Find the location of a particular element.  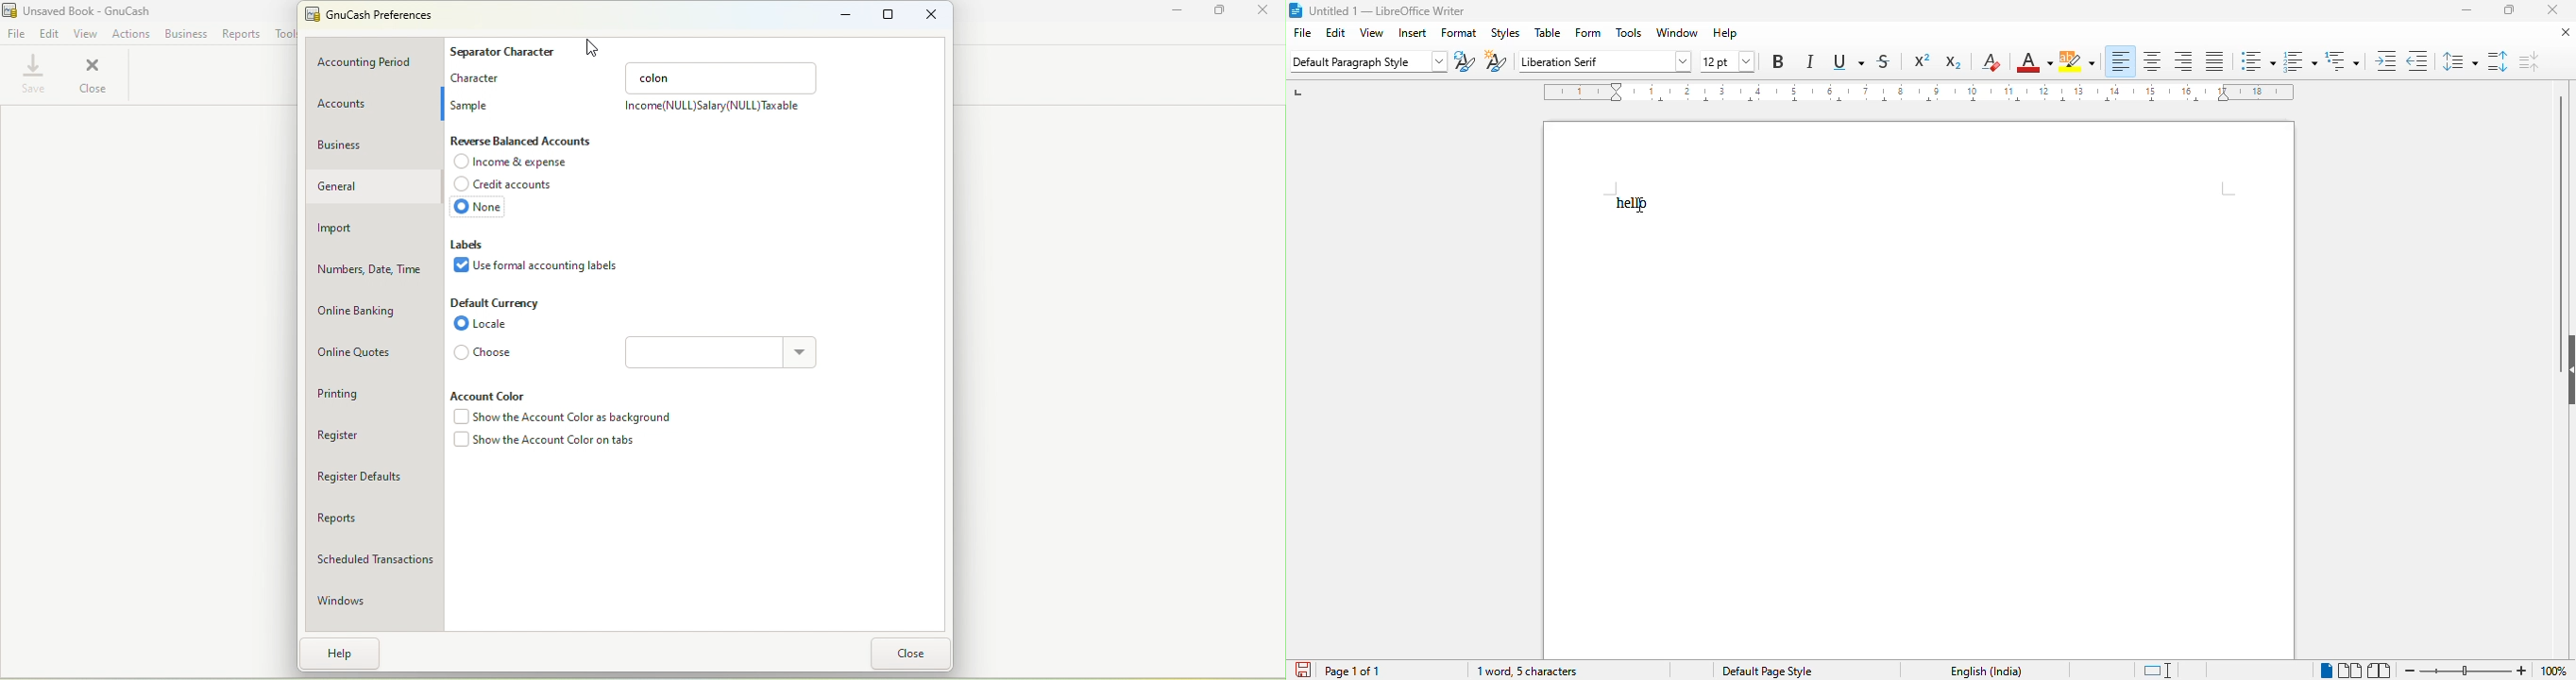

view is located at coordinates (1371, 32).